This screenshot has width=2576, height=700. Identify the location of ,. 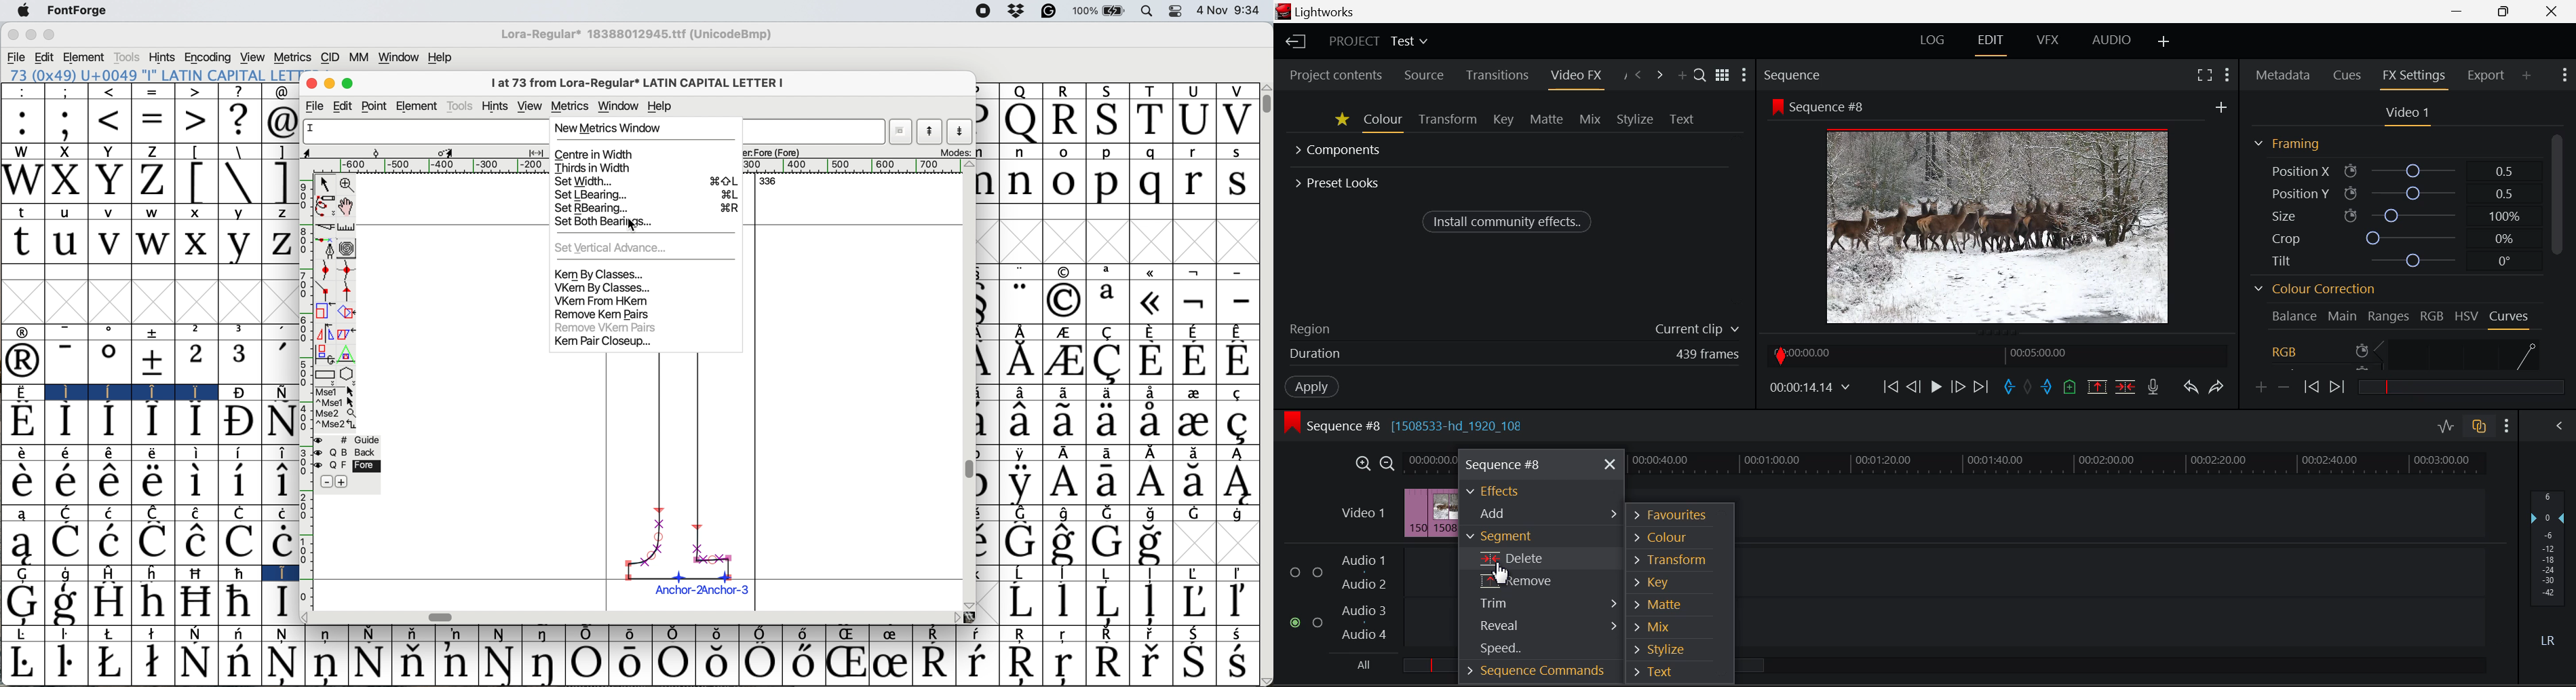
(282, 333).